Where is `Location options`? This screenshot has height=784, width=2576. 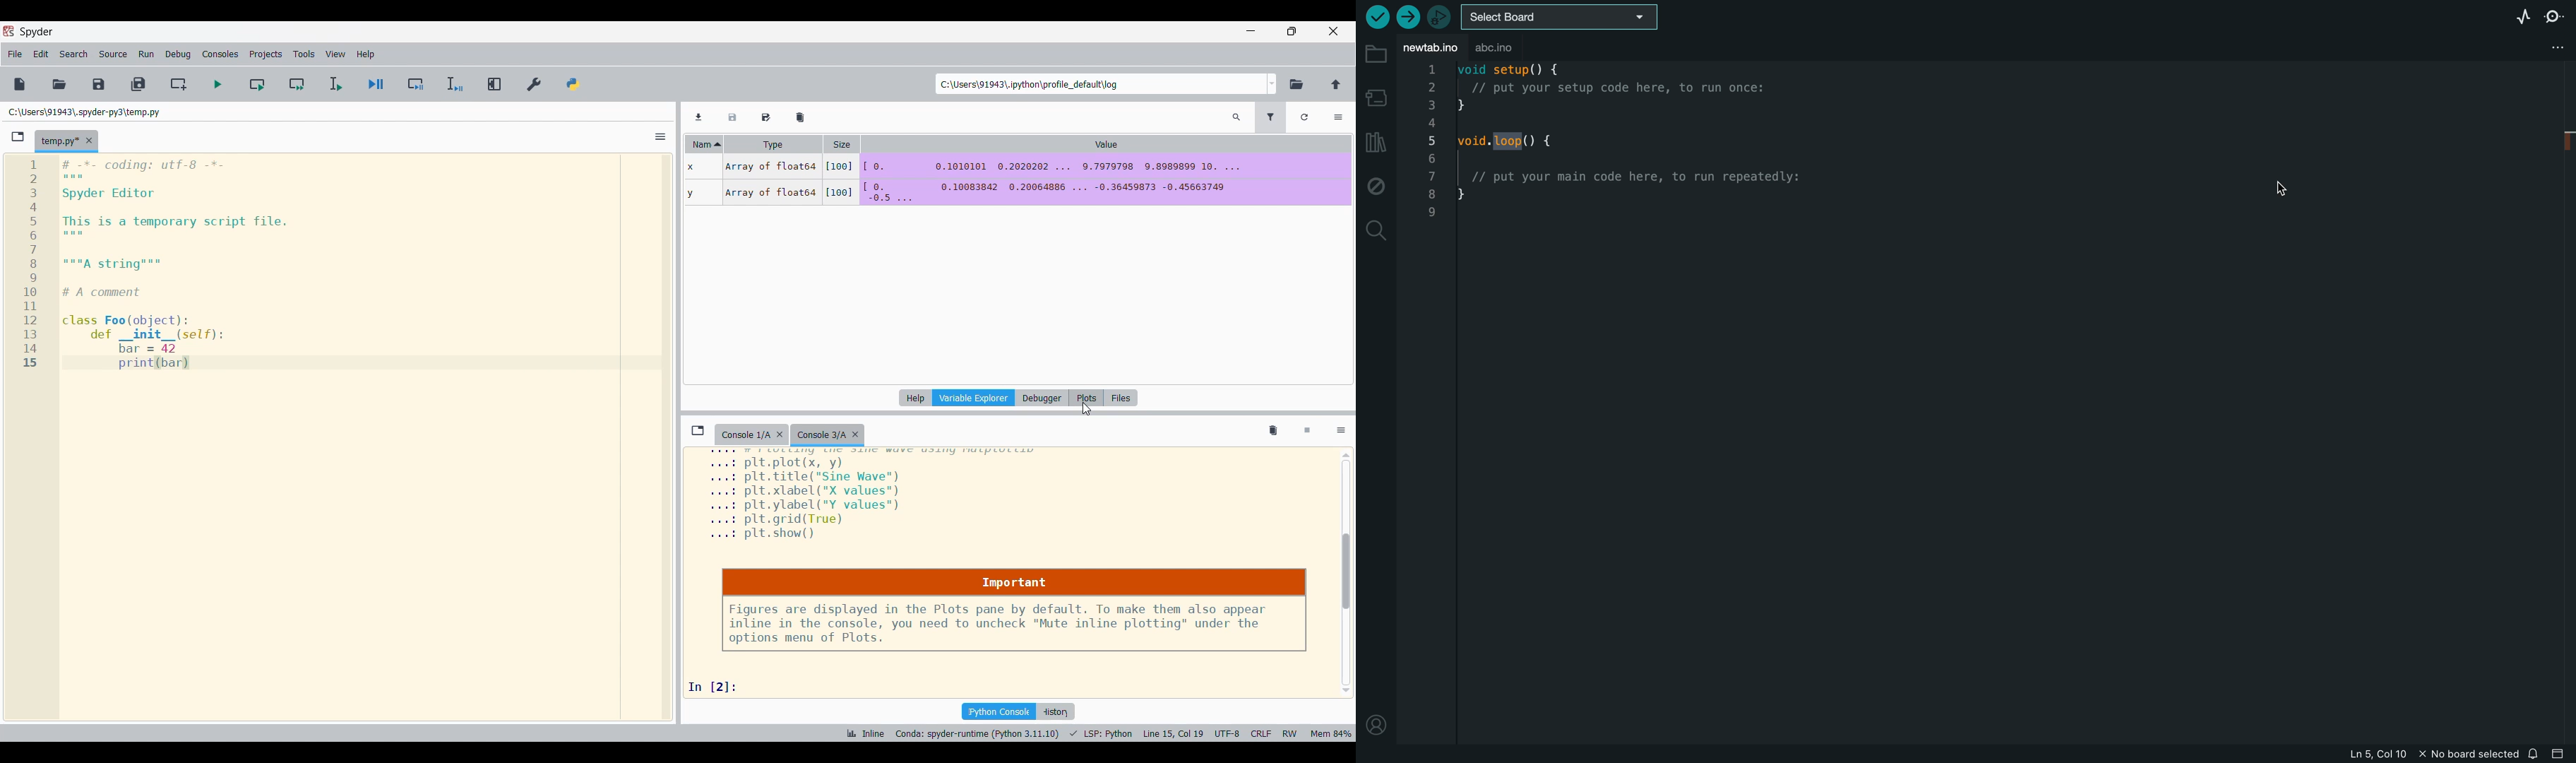
Location options is located at coordinates (1272, 83).